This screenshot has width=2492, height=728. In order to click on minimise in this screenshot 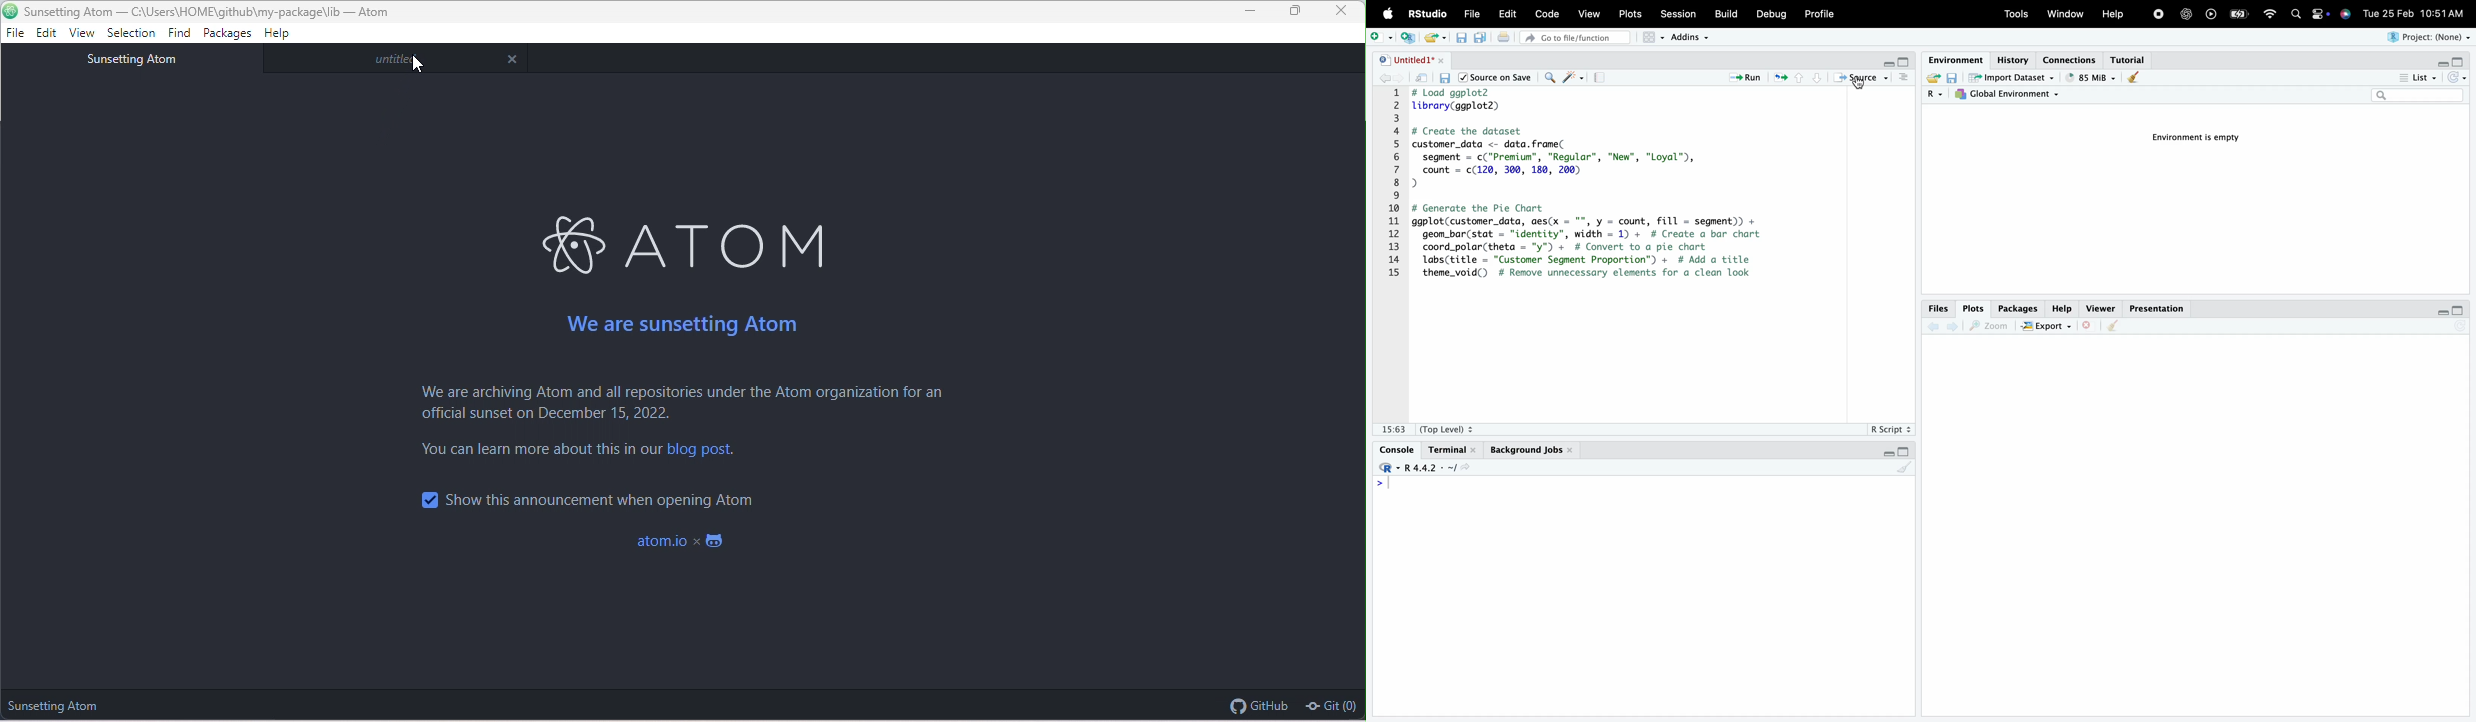, I will do `click(2440, 64)`.